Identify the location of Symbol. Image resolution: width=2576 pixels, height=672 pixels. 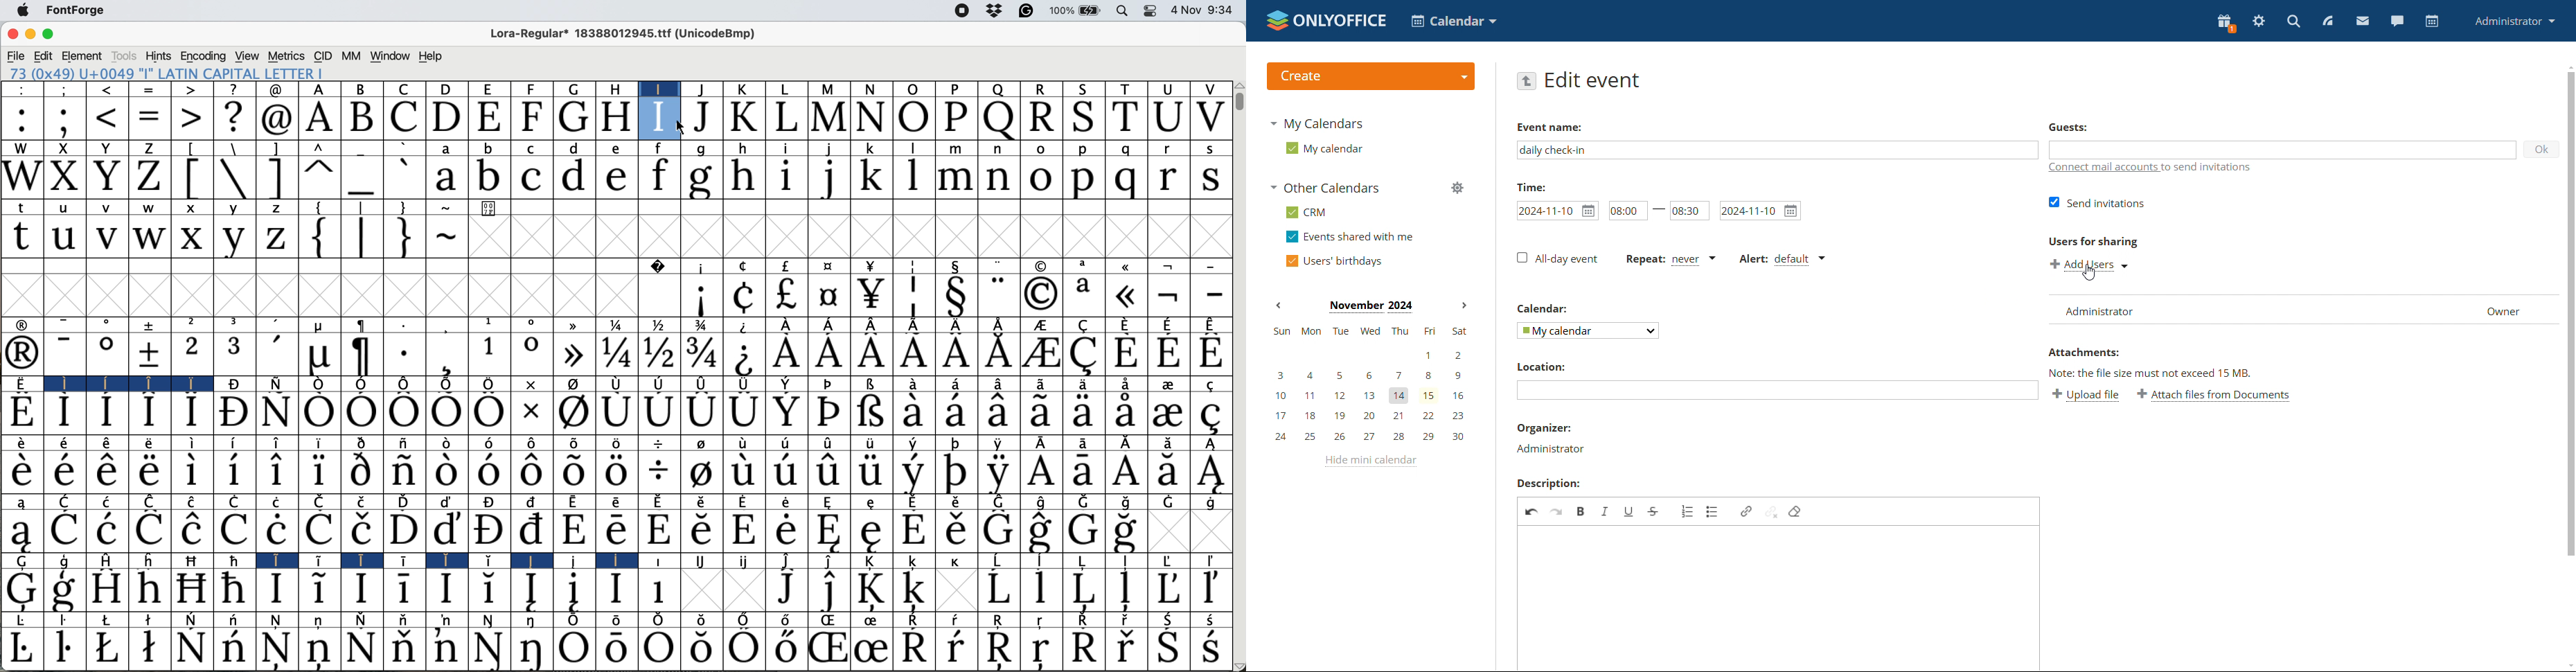
(1085, 621).